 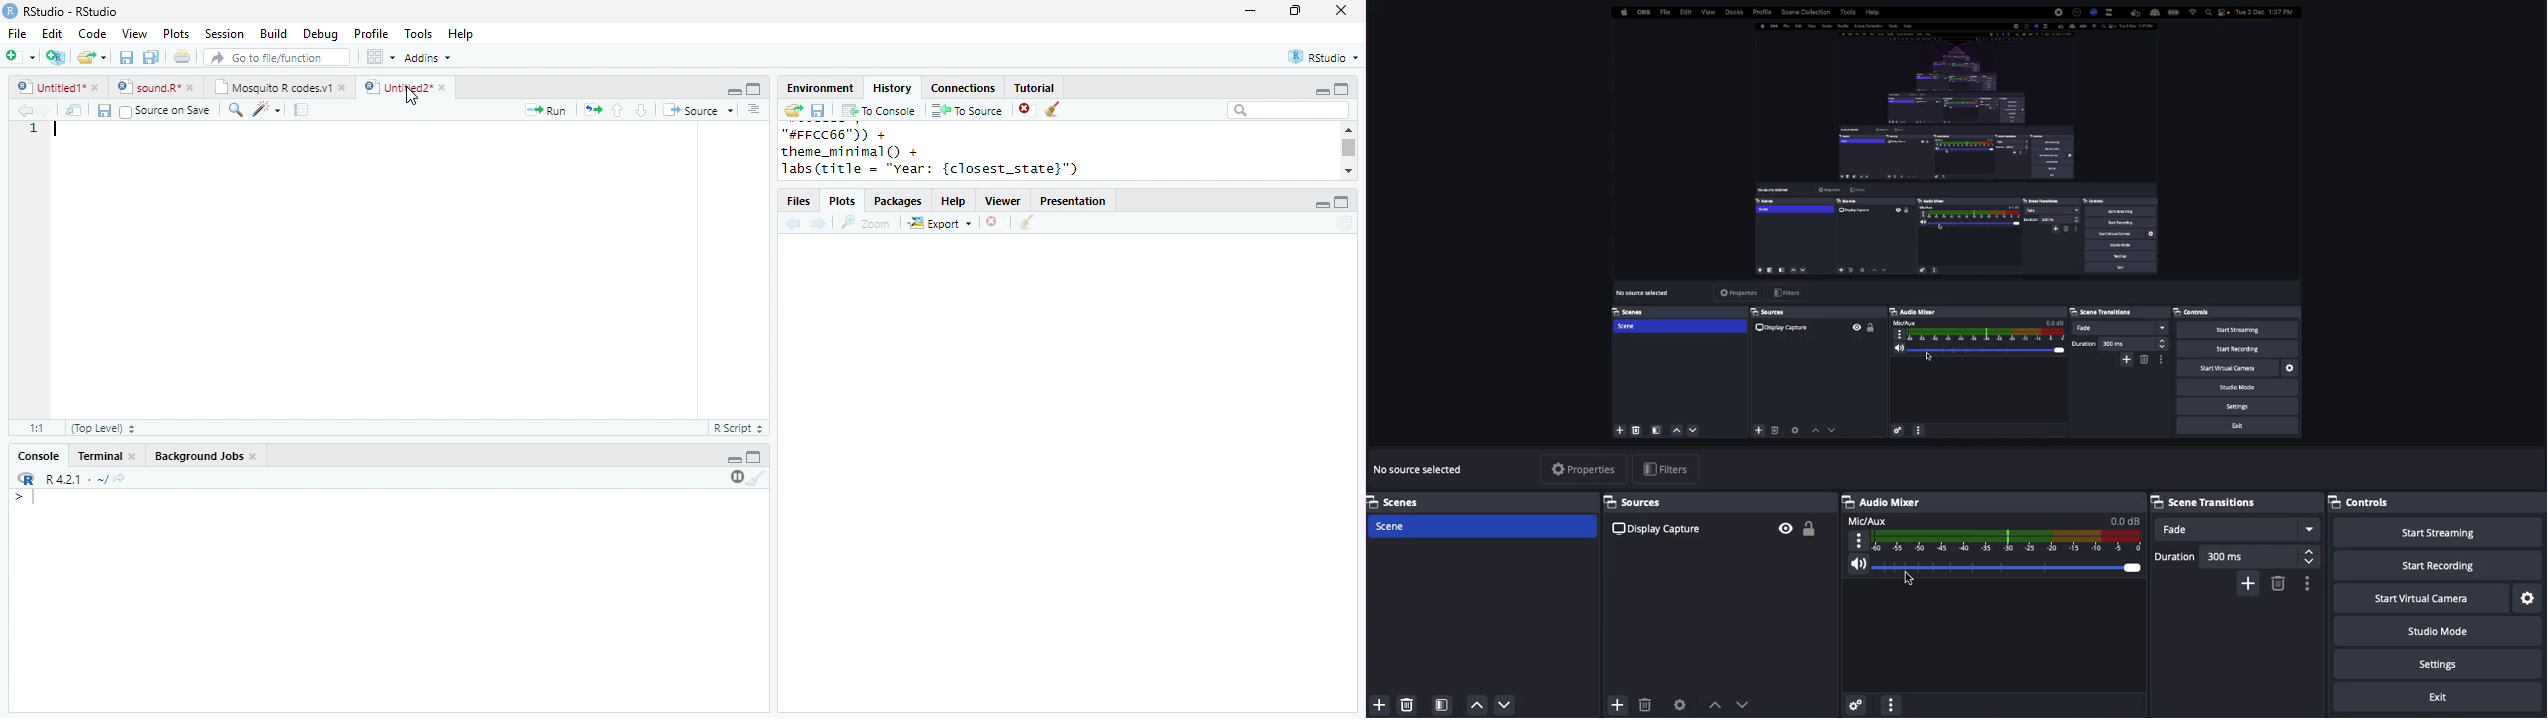 I want to click on No source selected, so click(x=1422, y=469).